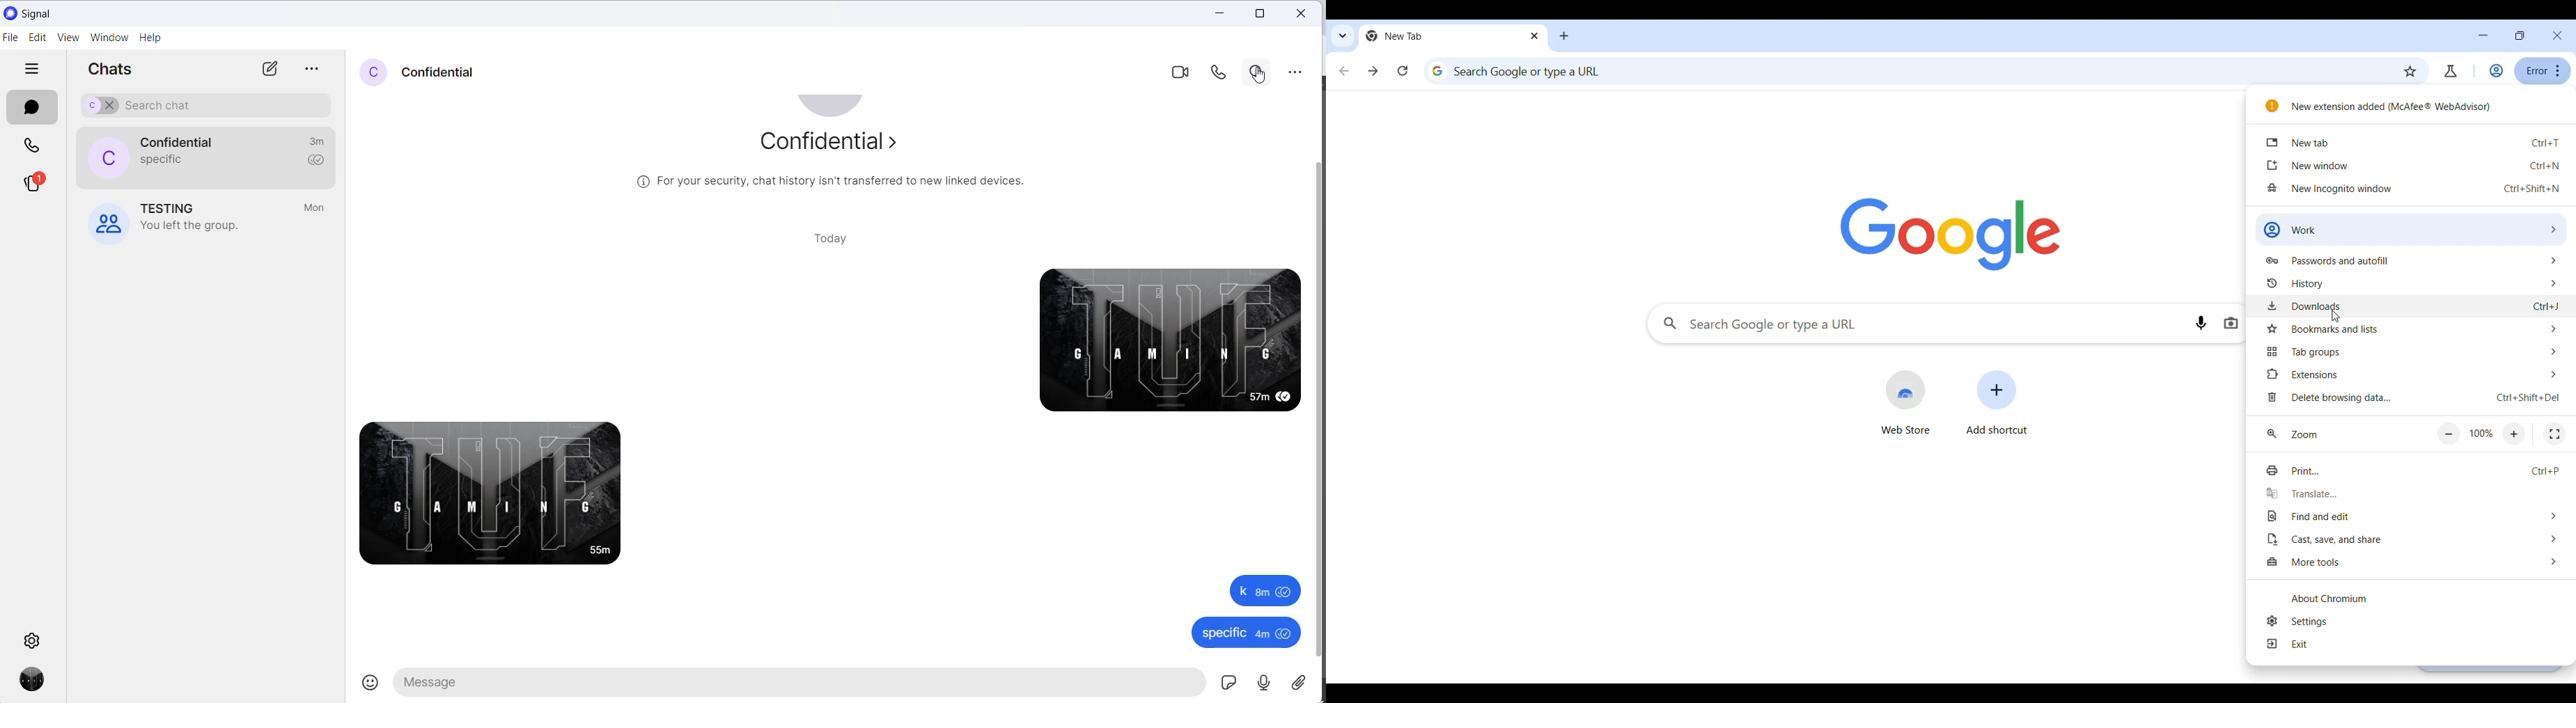  What do you see at coordinates (102, 158) in the screenshot?
I see `profile picture` at bounding box center [102, 158].